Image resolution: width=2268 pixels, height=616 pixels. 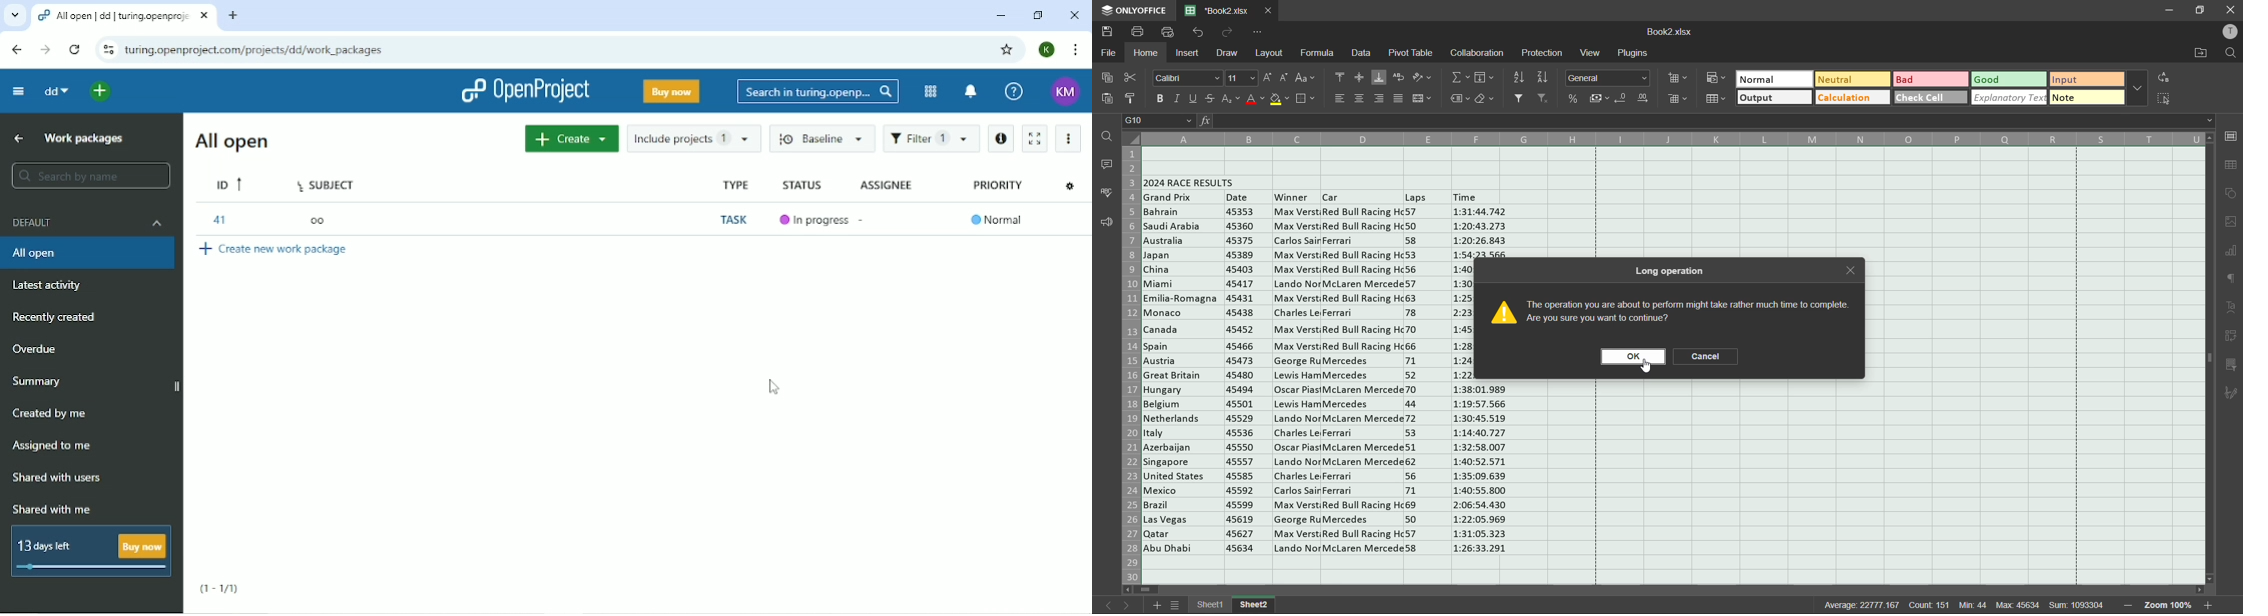 What do you see at coordinates (1335, 197) in the screenshot?
I see `` at bounding box center [1335, 197].